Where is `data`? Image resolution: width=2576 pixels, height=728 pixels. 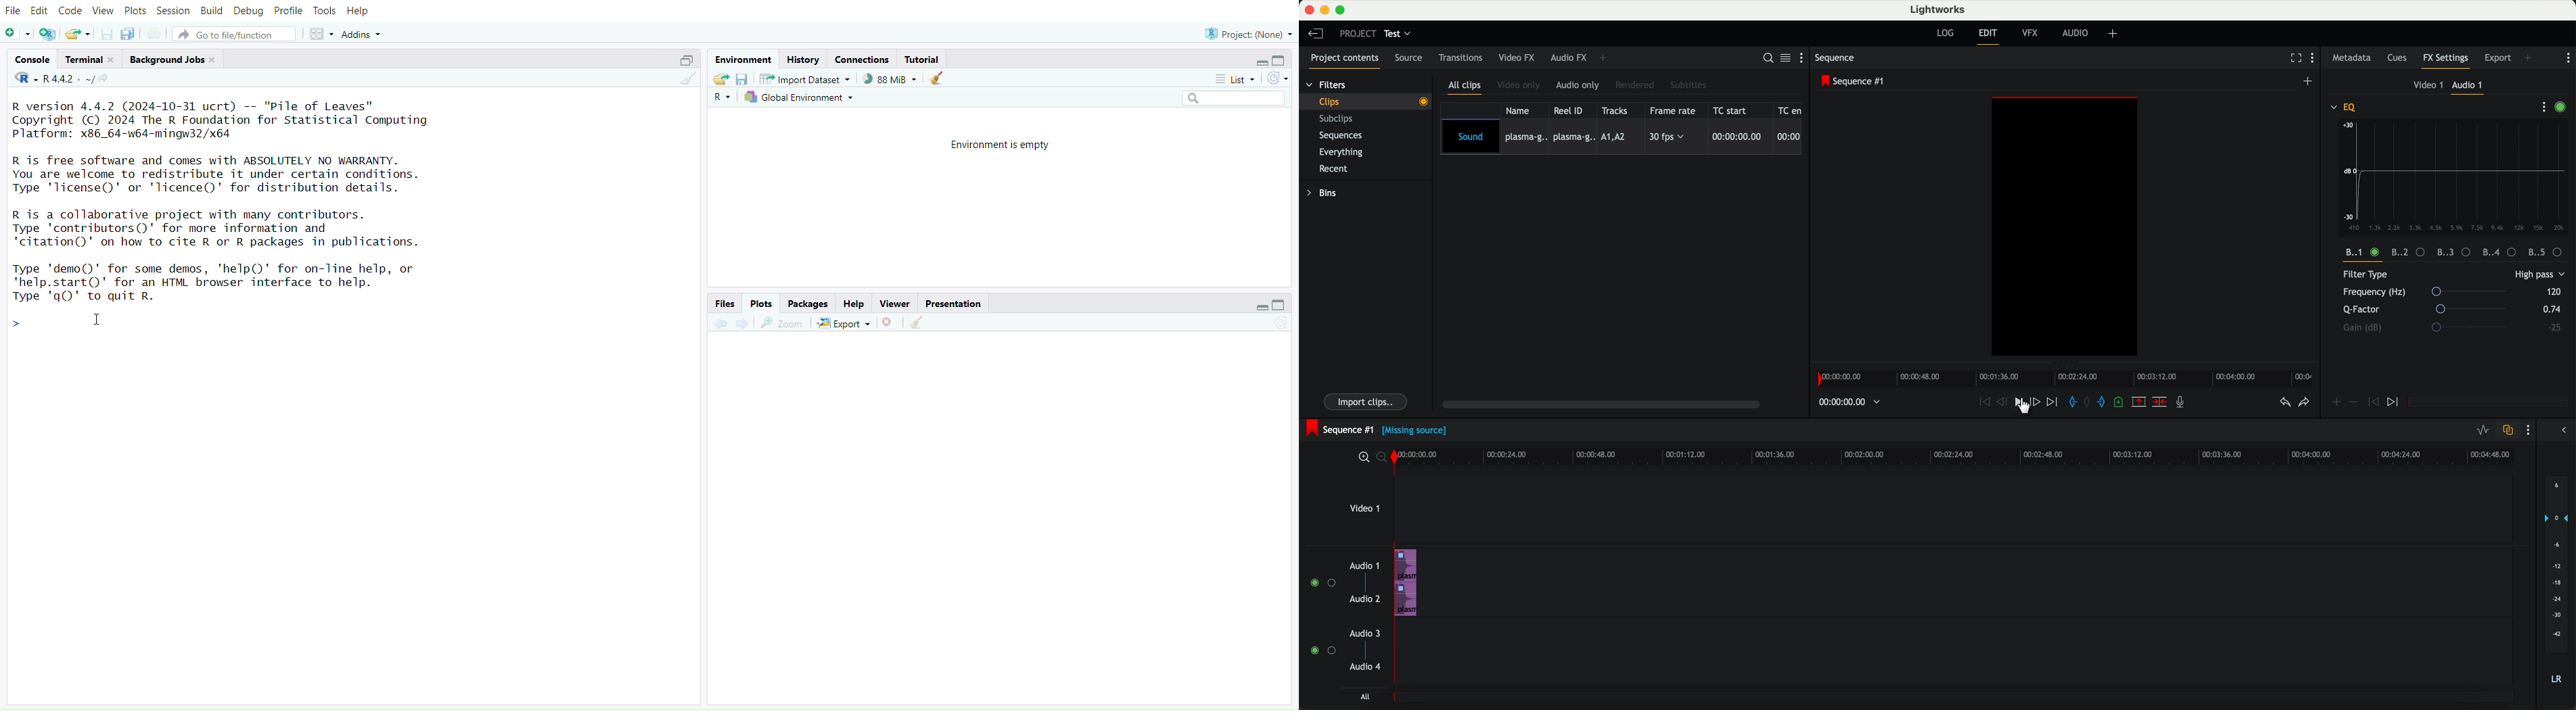
data is located at coordinates (2457, 253).